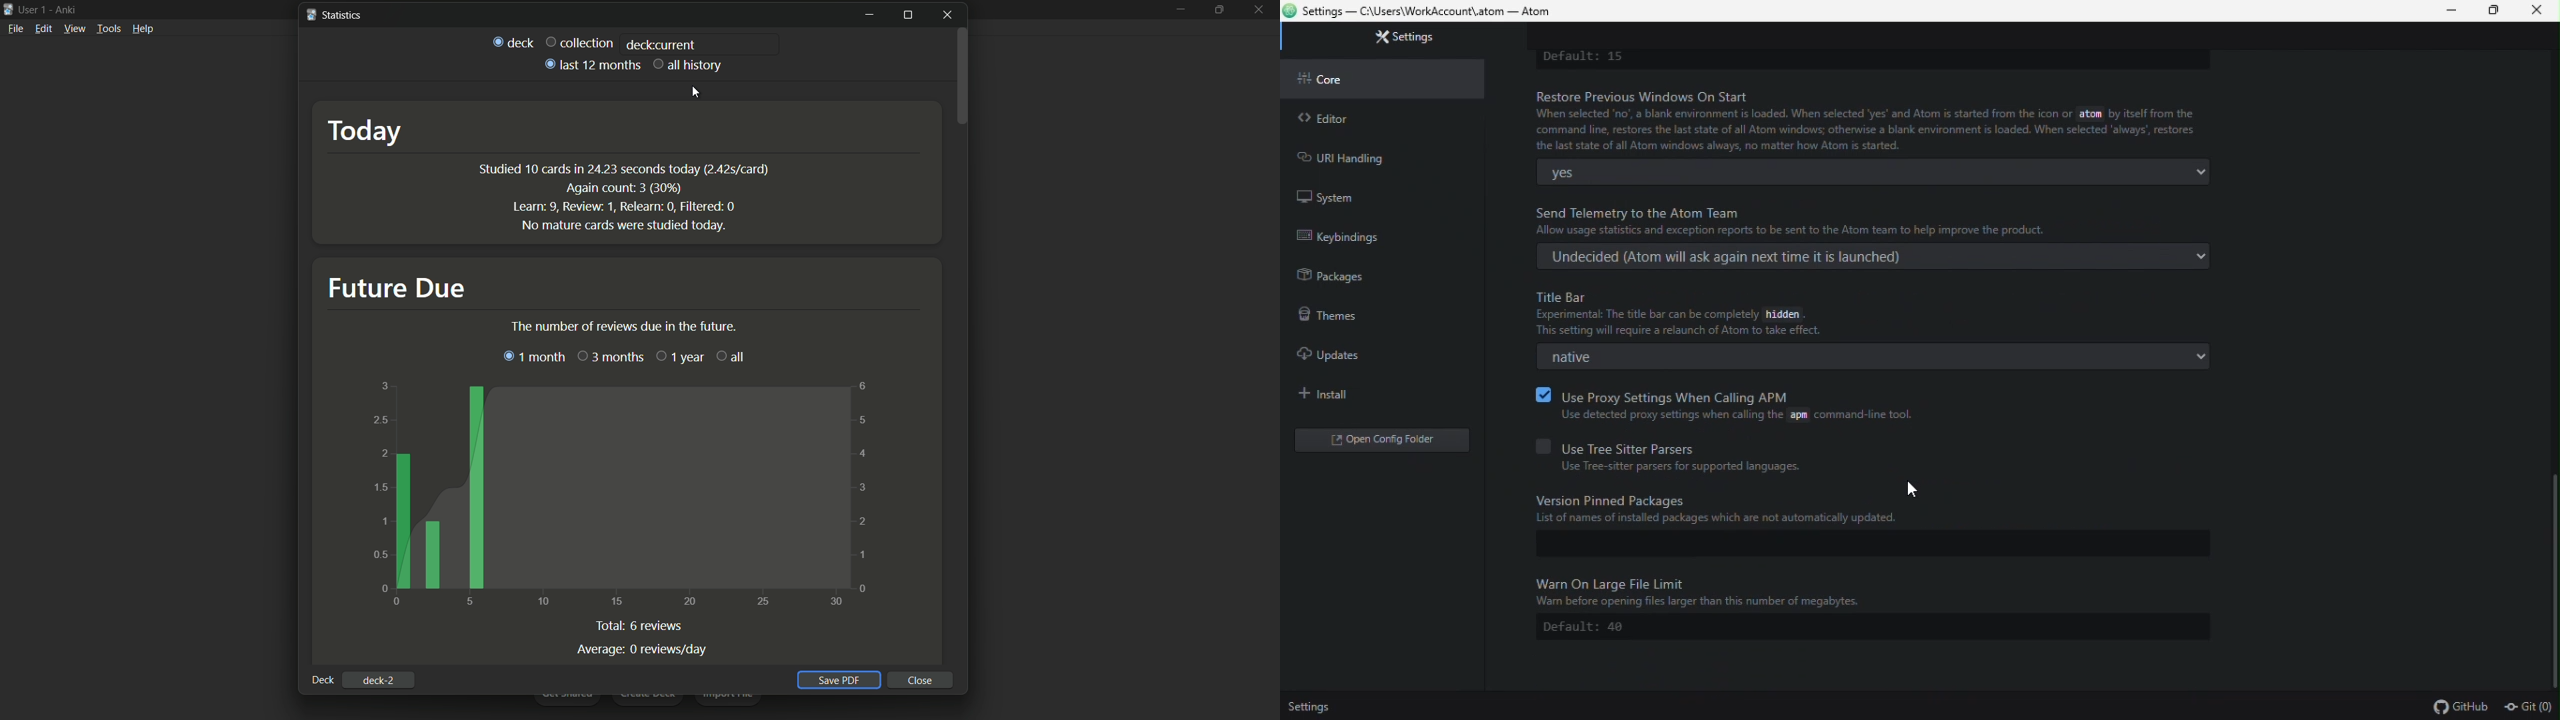 The width and height of the screenshot is (2576, 728). I want to click on , so click(1917, 489).